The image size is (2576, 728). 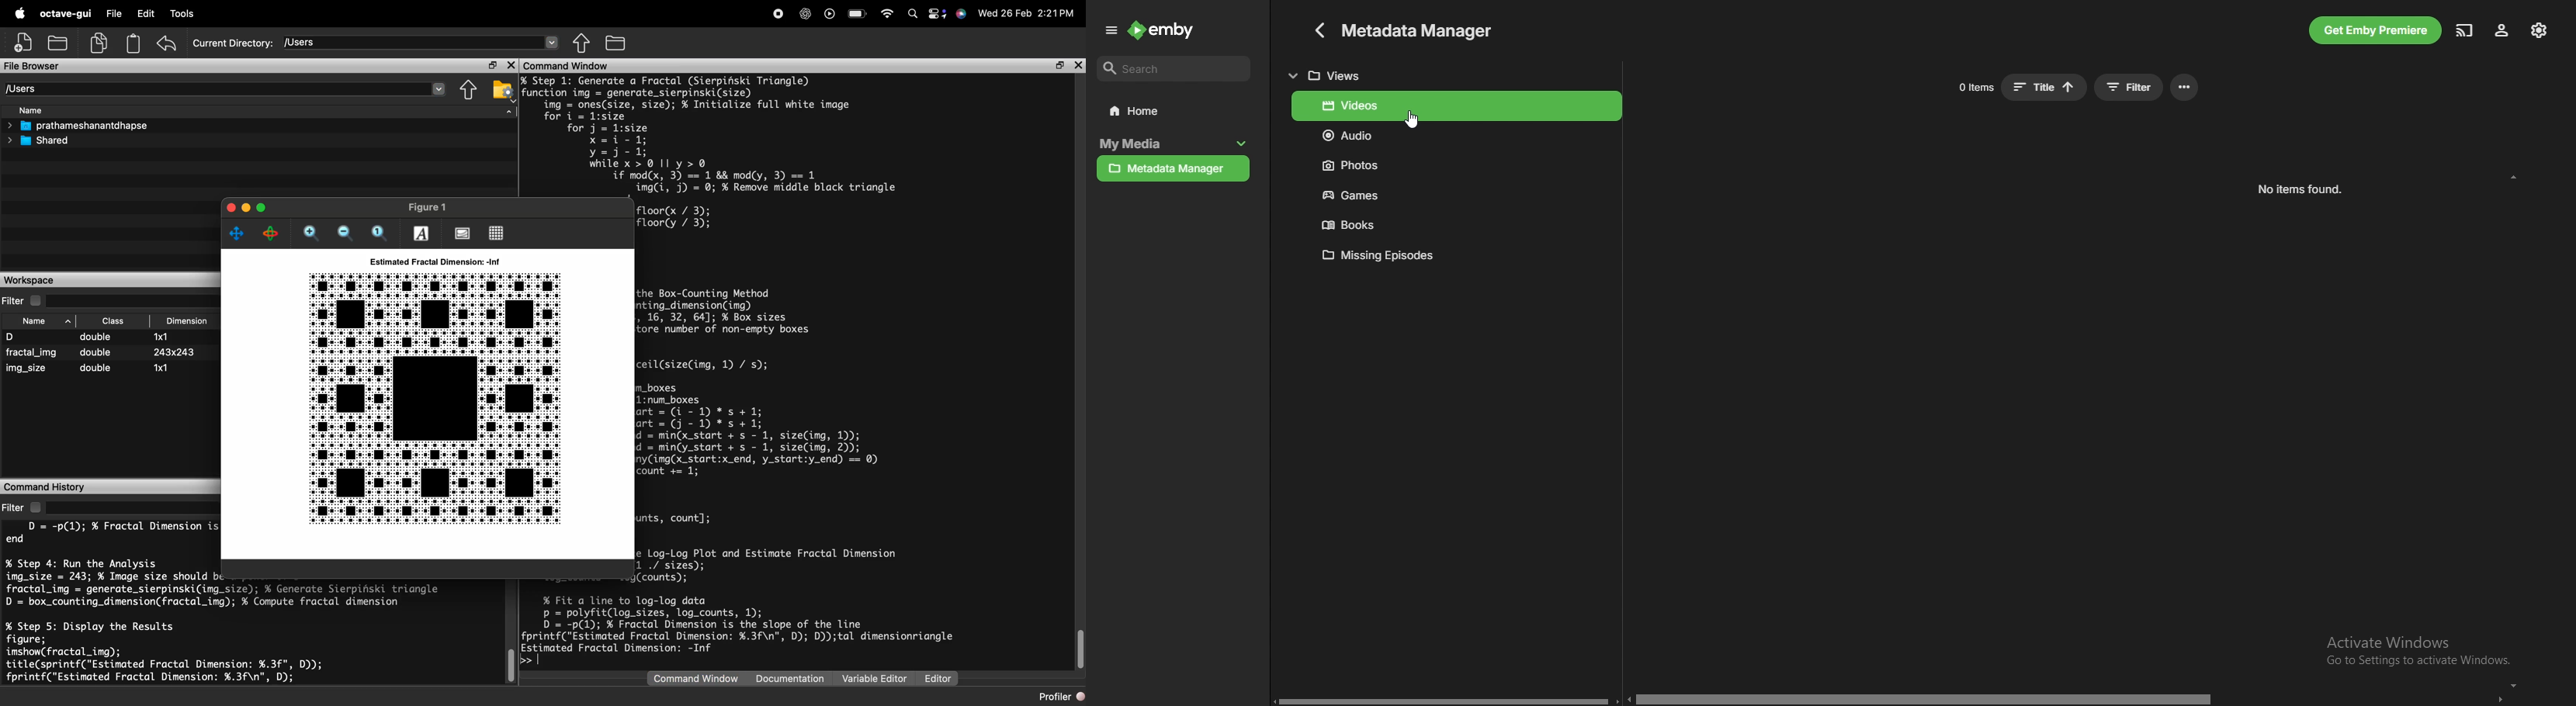 What do you see at coordinates (1973, 88) in the screenshot?
I see `items` at bounding box center [1973, 88].